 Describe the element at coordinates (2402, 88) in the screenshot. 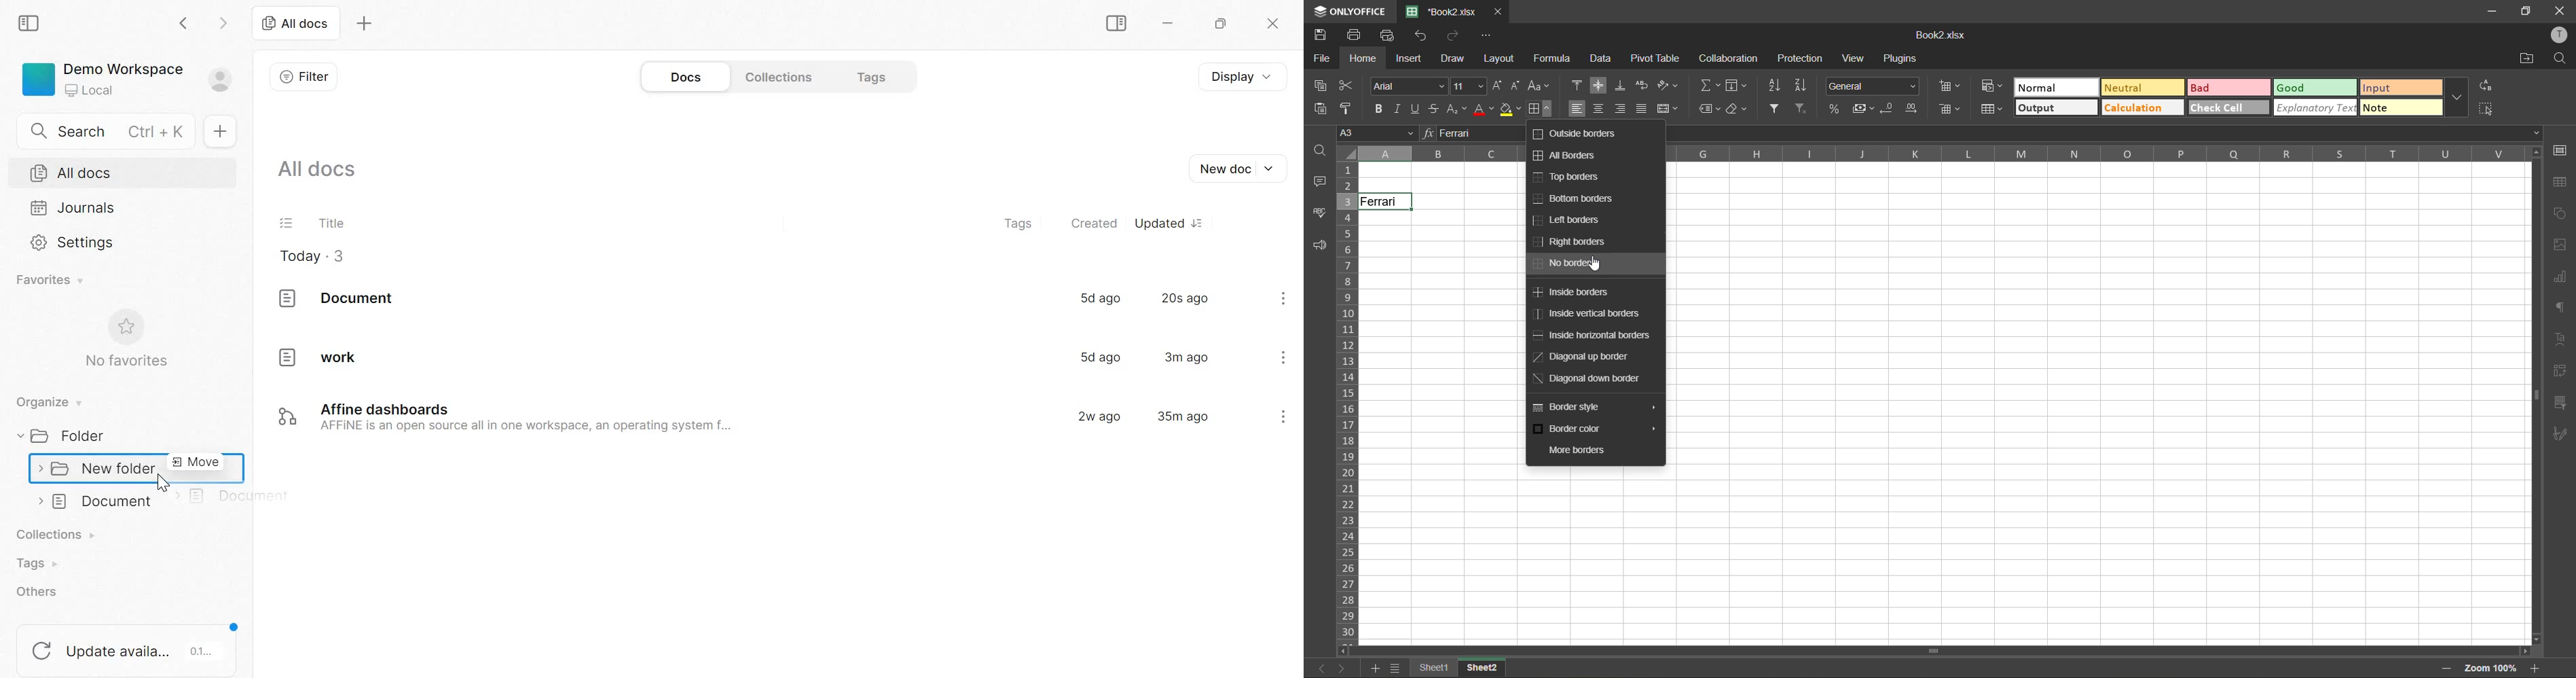

I see `input` at that location.